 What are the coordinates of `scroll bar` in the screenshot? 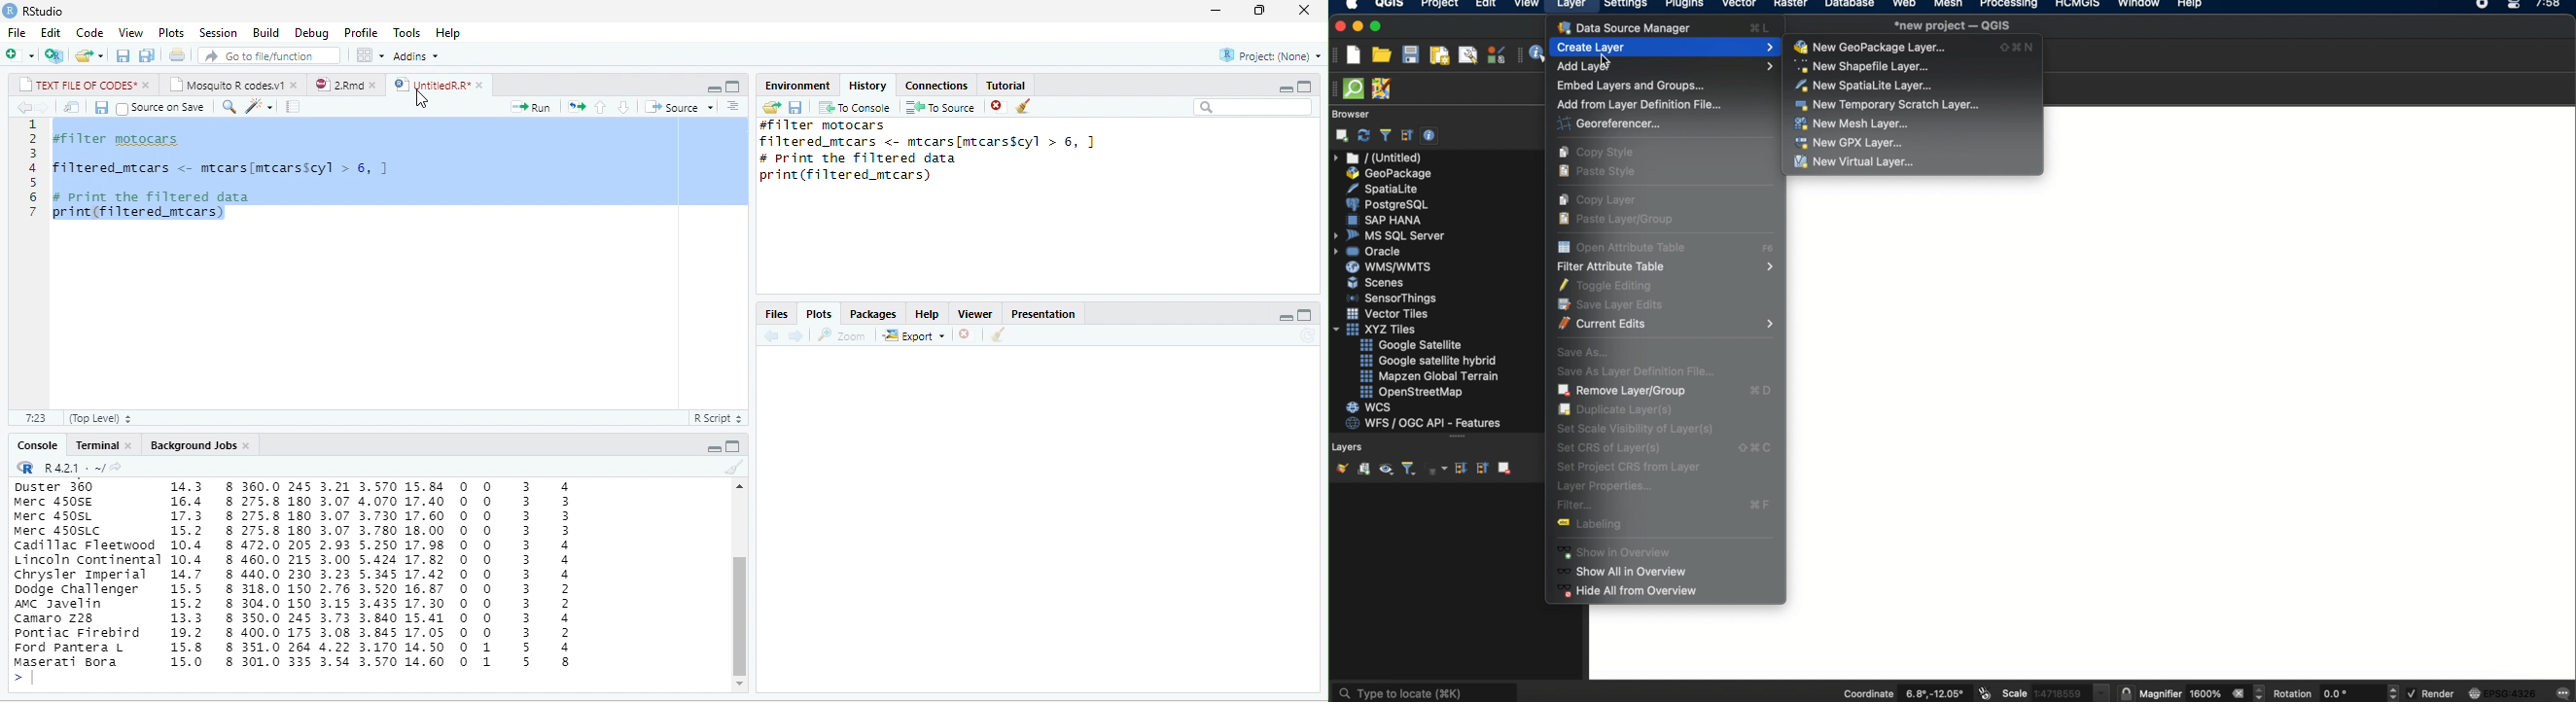 It's located at (740, 614).